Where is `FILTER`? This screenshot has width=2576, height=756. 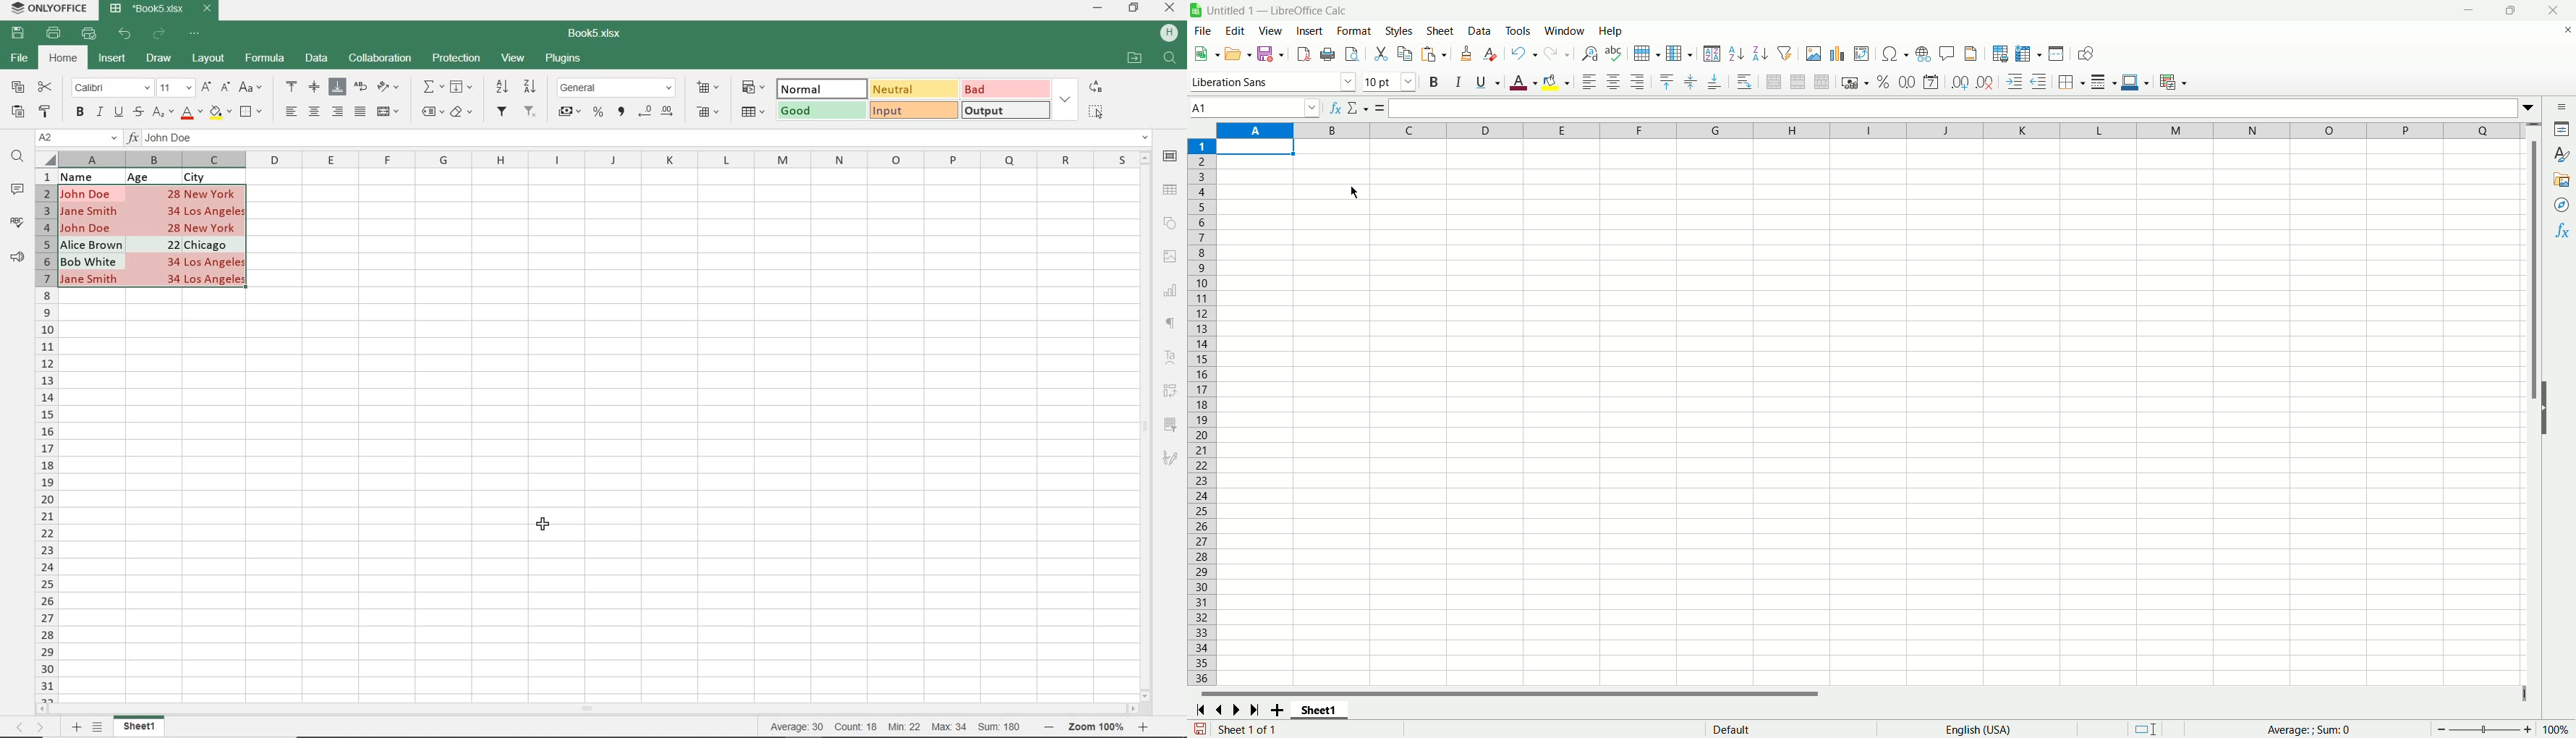 FILTER is located at coordinates (503, 112).